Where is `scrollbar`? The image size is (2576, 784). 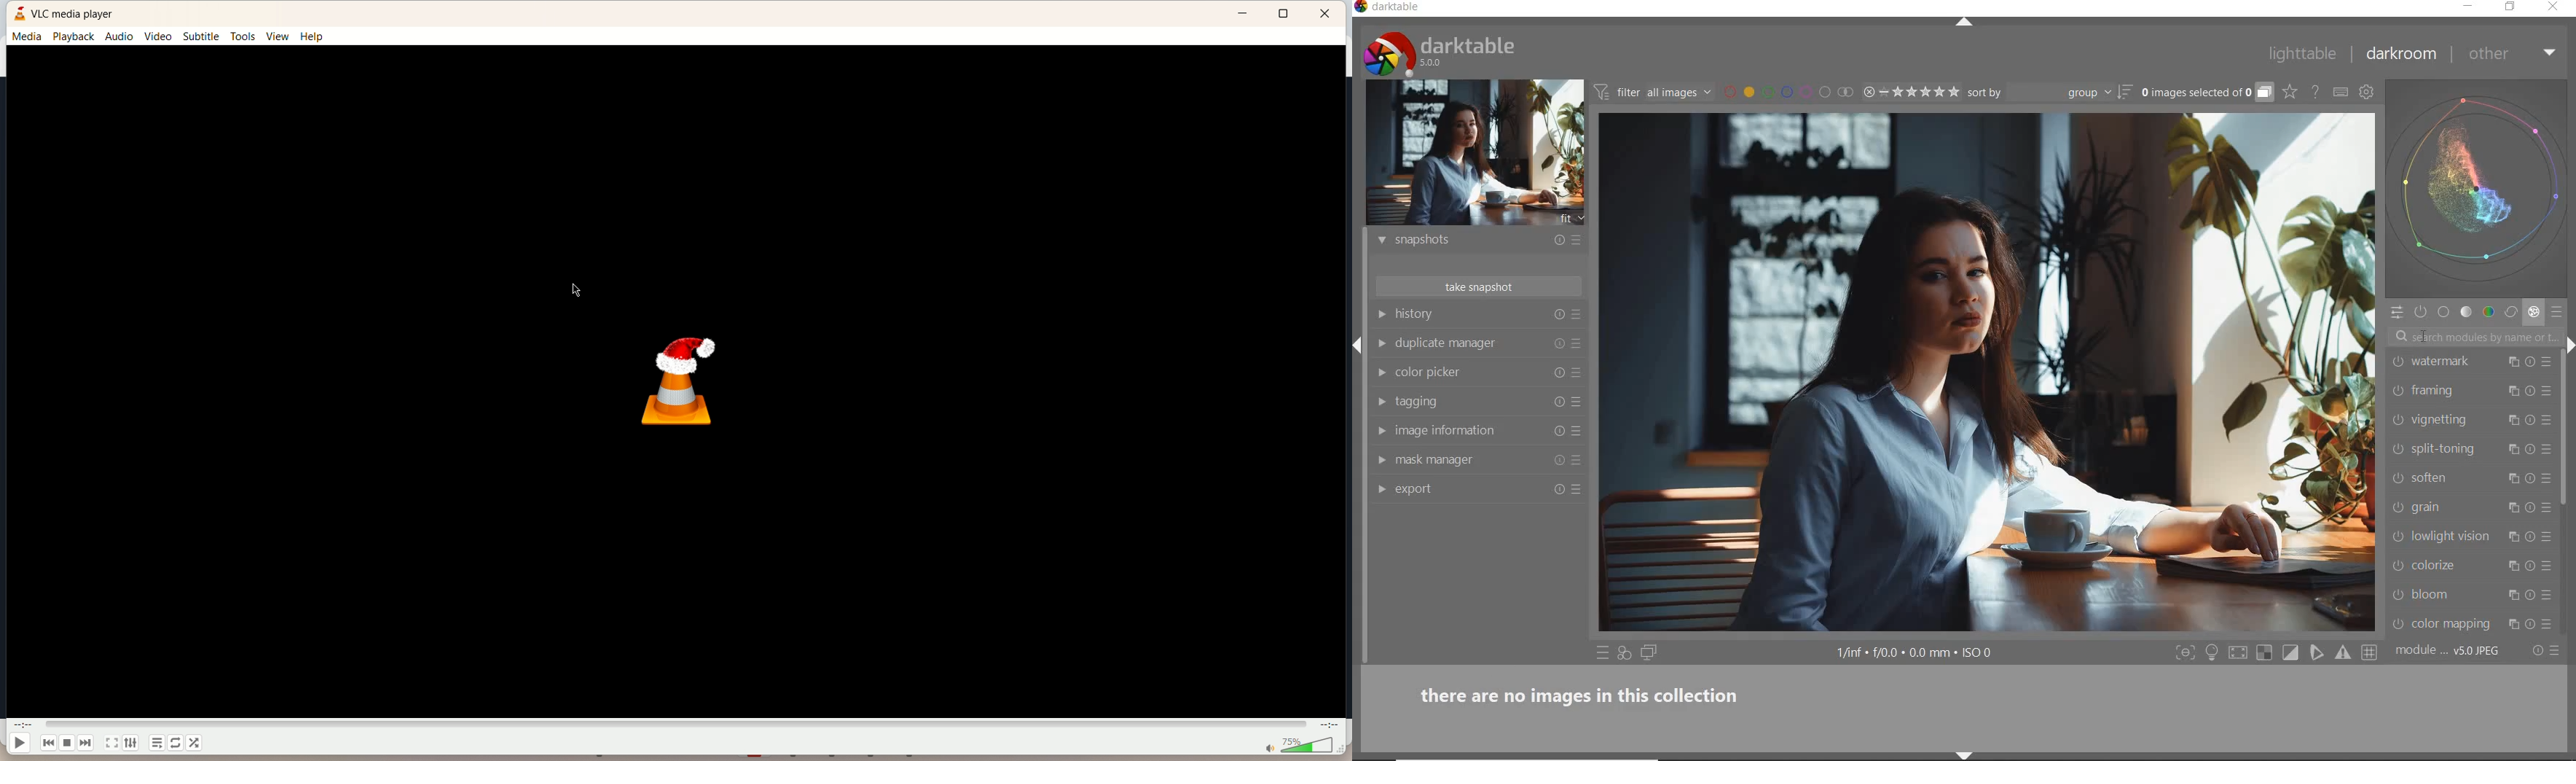 scrollbar is located at coordinates (2566, 432).